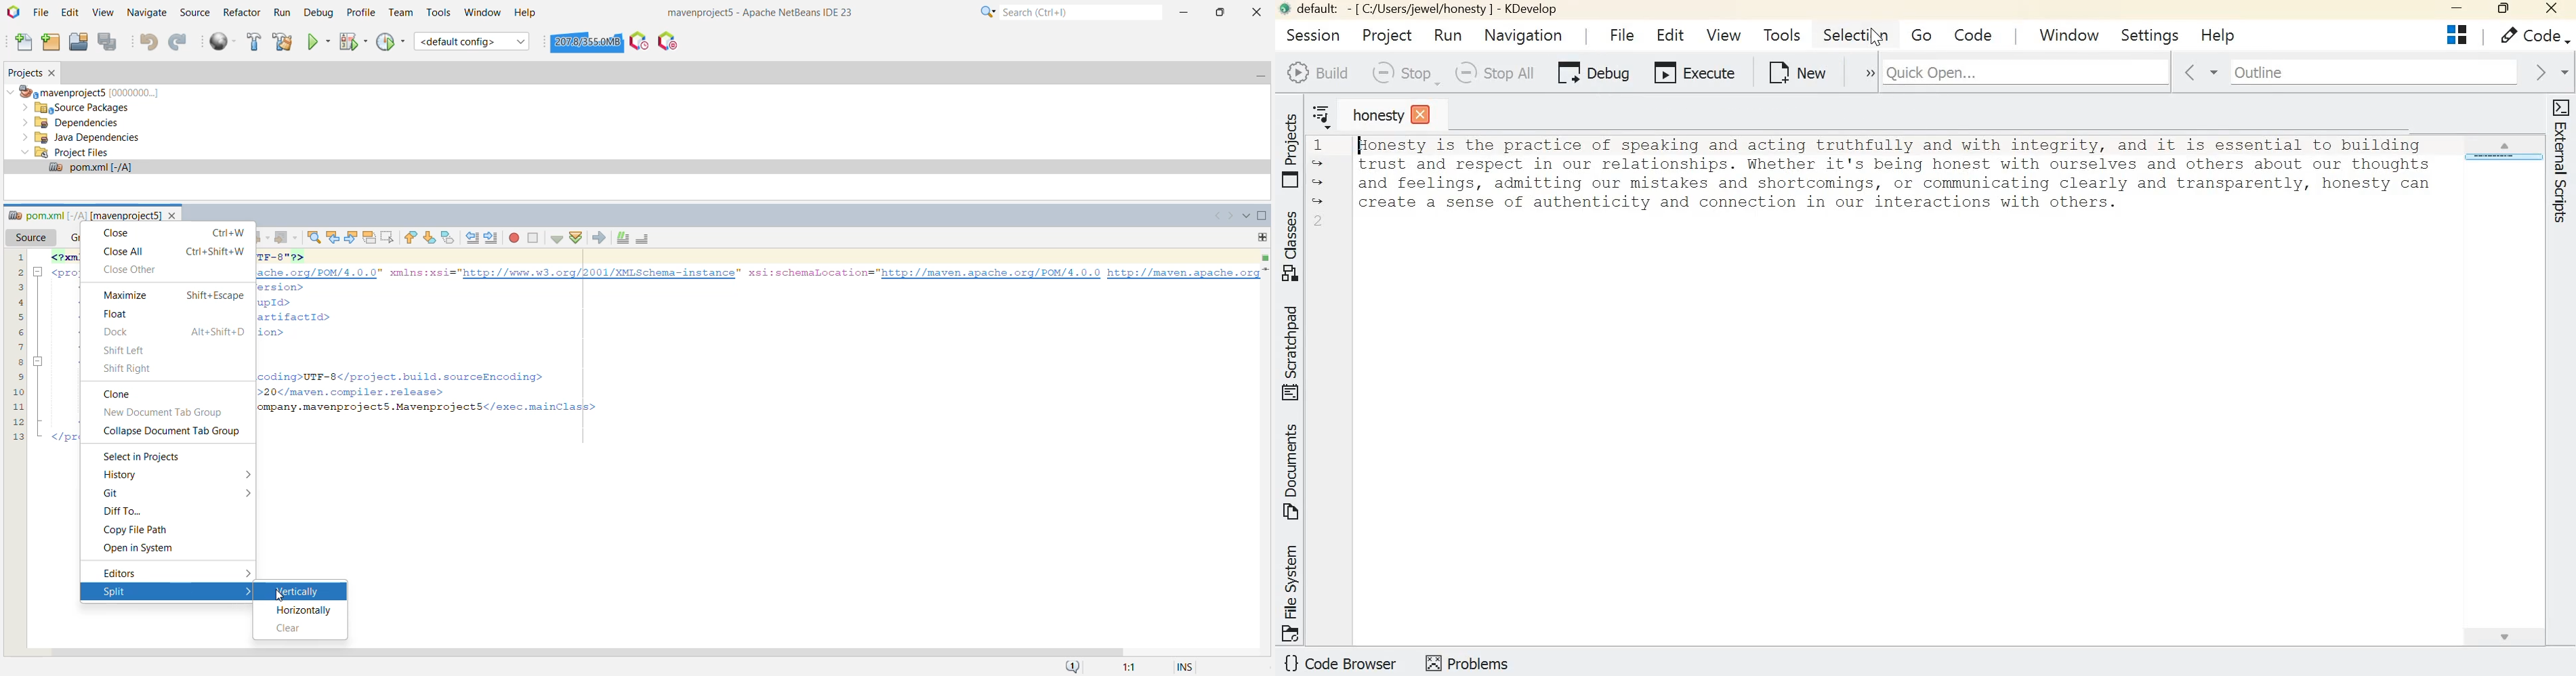 Image resolution: width=2576 pixels, height=700 pixels. What do you see at coordinates (410, 238) in the screenshot?
I see `Previous Bookmark` at bounding box center [410, 238].